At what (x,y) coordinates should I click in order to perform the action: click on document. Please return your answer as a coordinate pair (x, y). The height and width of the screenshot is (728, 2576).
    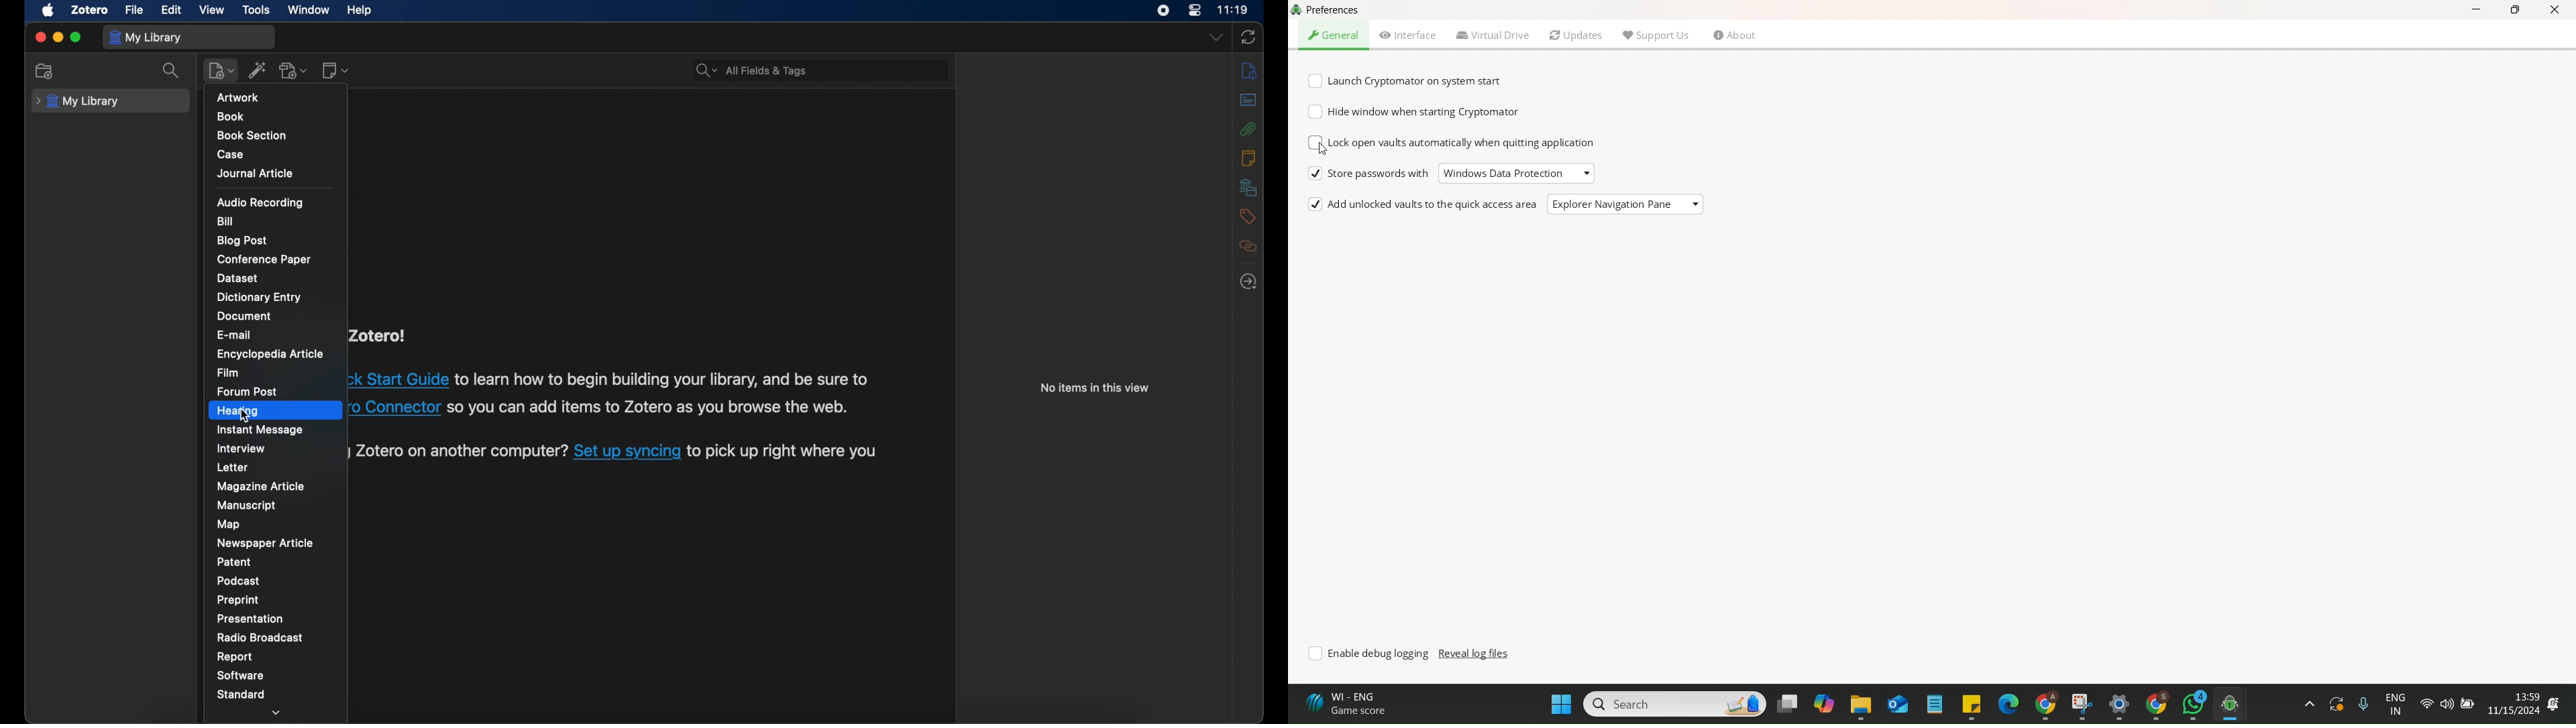
    Looking at the image, I should click on (246, 316).